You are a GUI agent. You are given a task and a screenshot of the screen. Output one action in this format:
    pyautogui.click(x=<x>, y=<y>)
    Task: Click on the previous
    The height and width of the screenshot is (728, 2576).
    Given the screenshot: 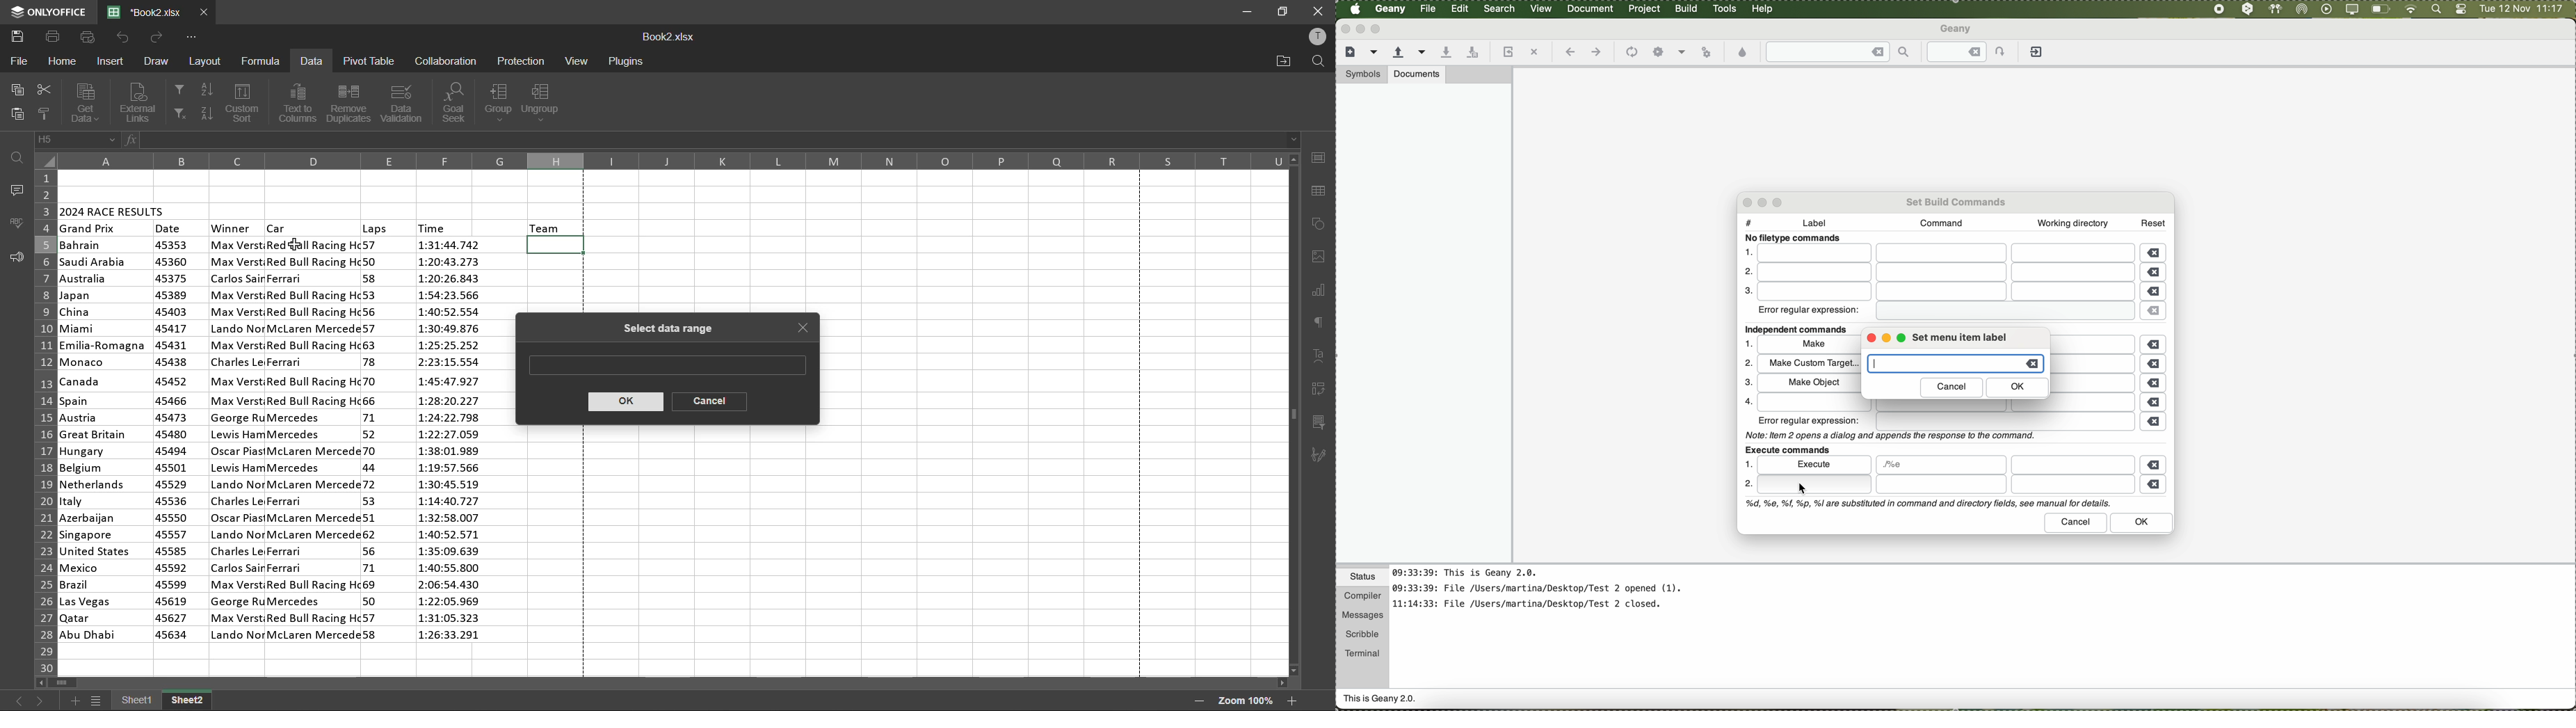 What is the action you would take?
    pyautogui.click(x=17, y=700)
    